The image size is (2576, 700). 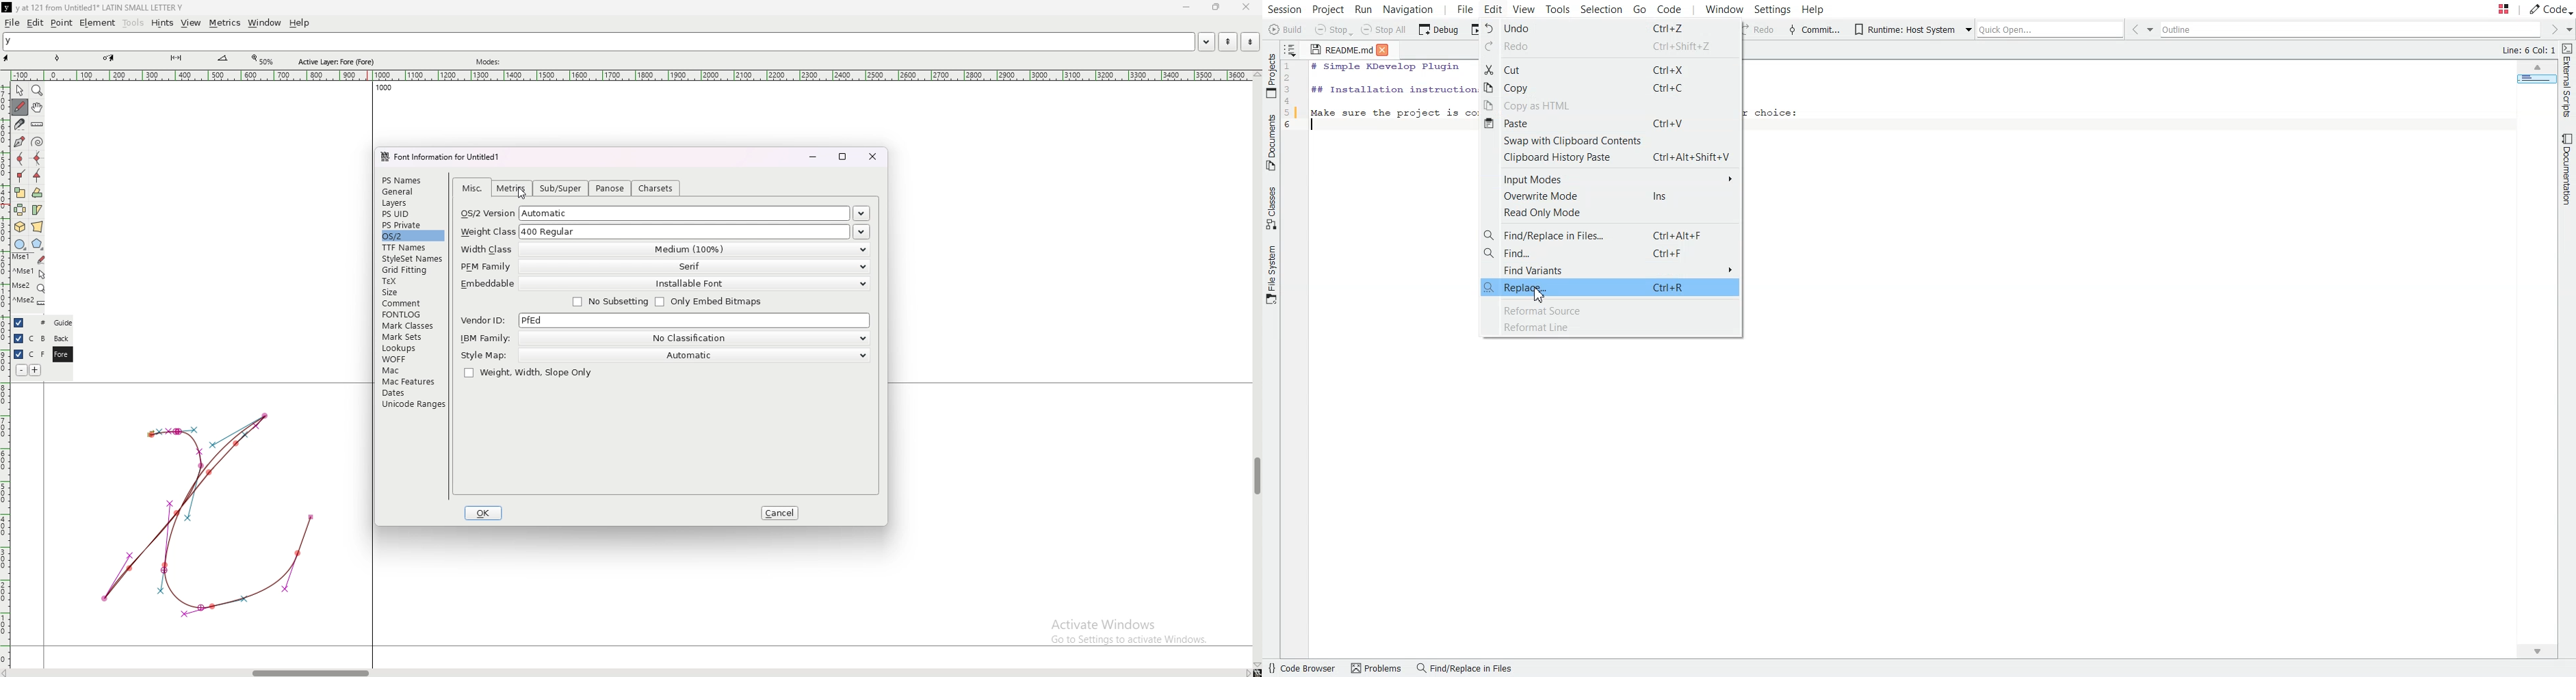 I want to click on os/2, so click(x=412, y=235).